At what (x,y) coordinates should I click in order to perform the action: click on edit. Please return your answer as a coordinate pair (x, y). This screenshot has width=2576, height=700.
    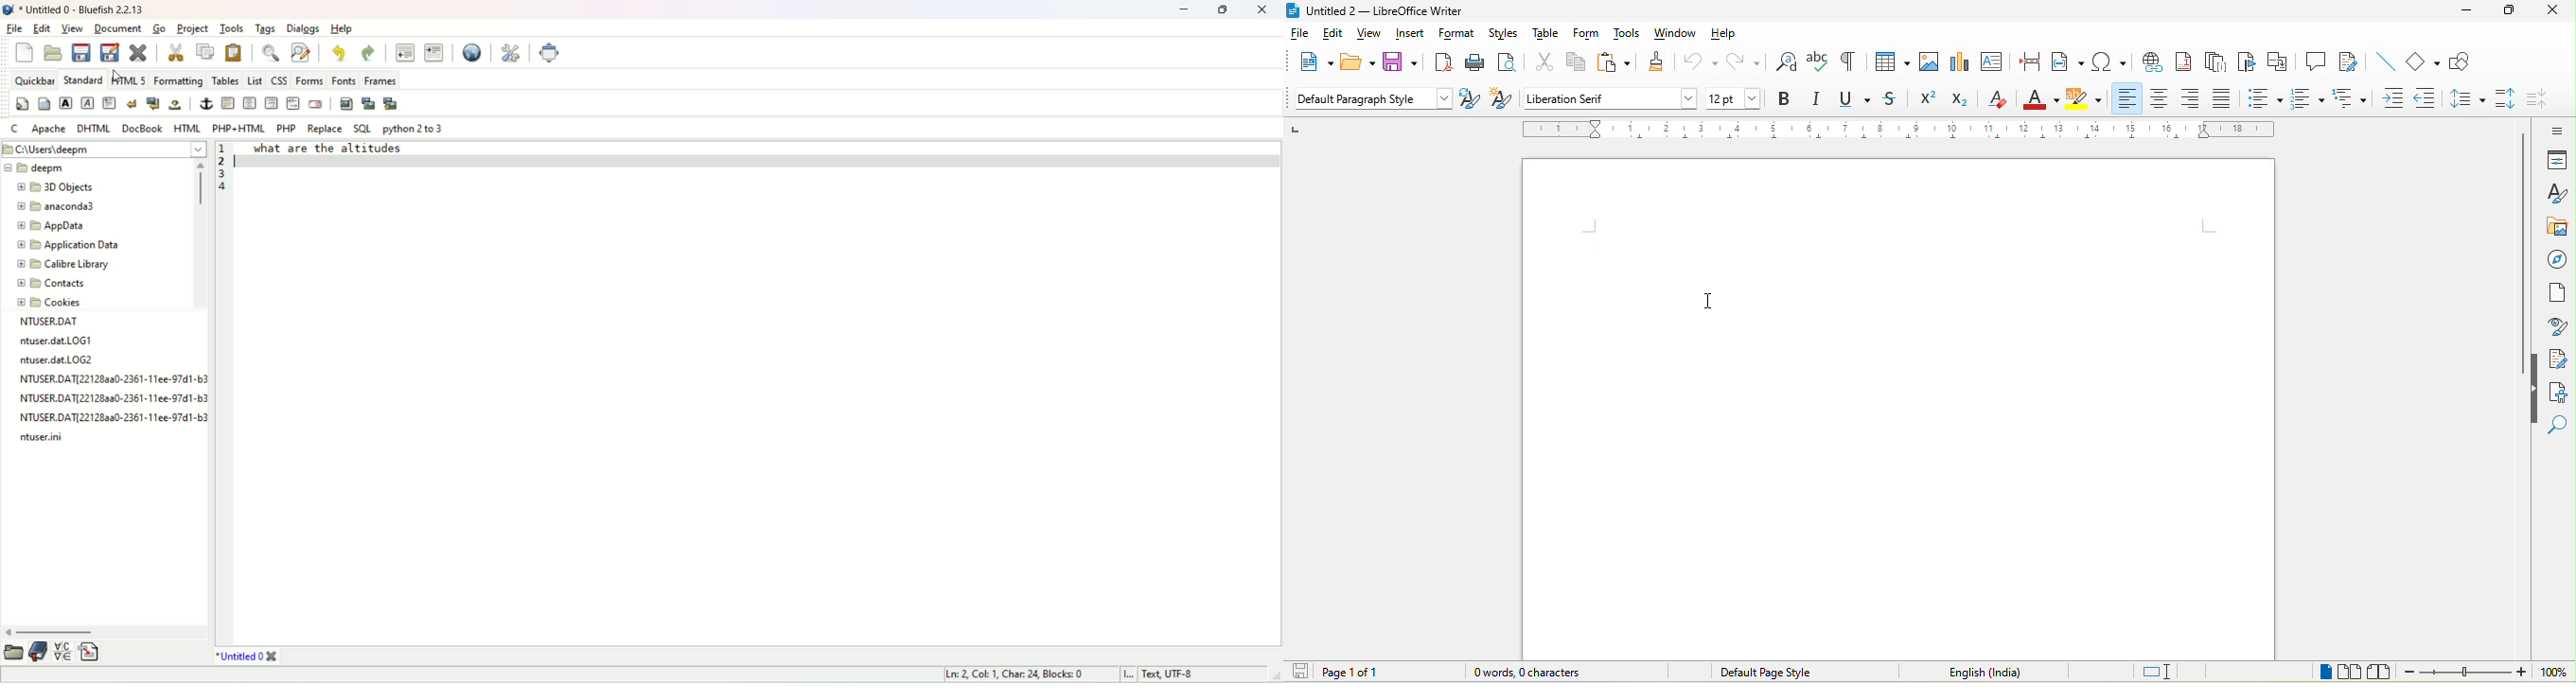
    Looking at the image, I should click on (1337, 33).